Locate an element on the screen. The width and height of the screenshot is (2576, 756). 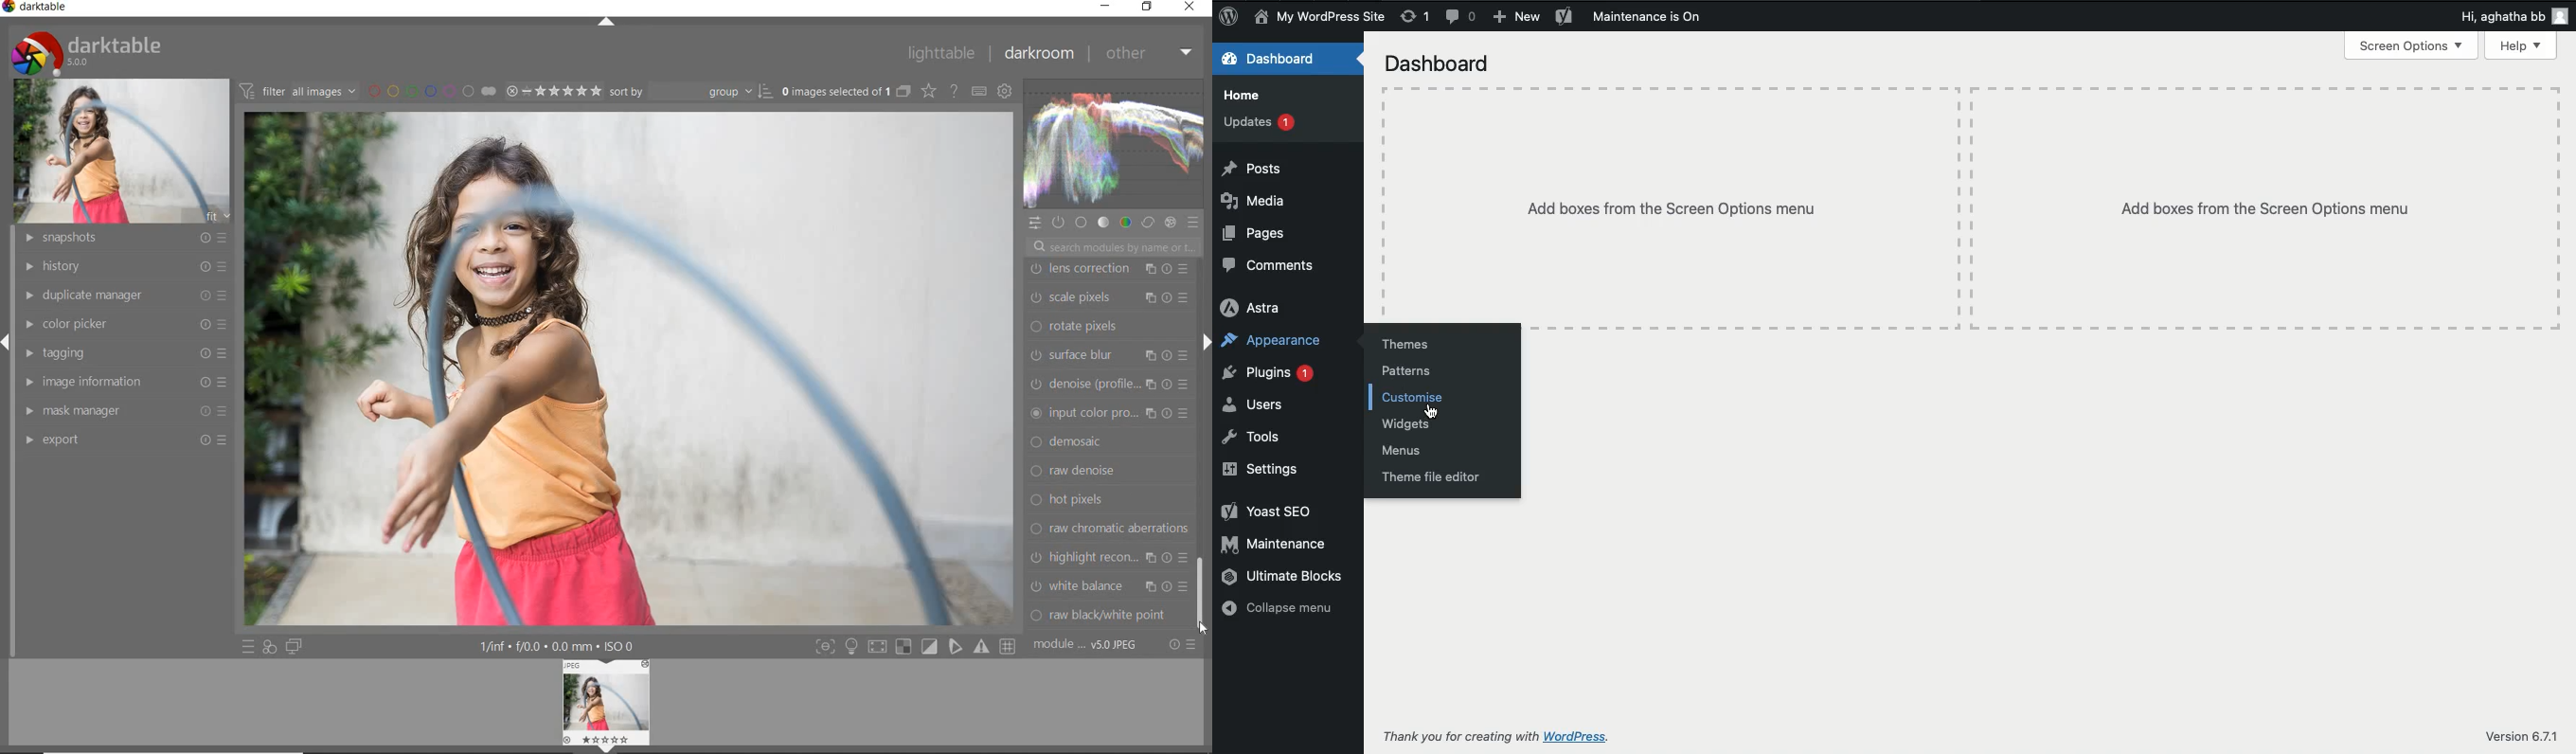
toggle mode  is located at coordinates (881, 646).